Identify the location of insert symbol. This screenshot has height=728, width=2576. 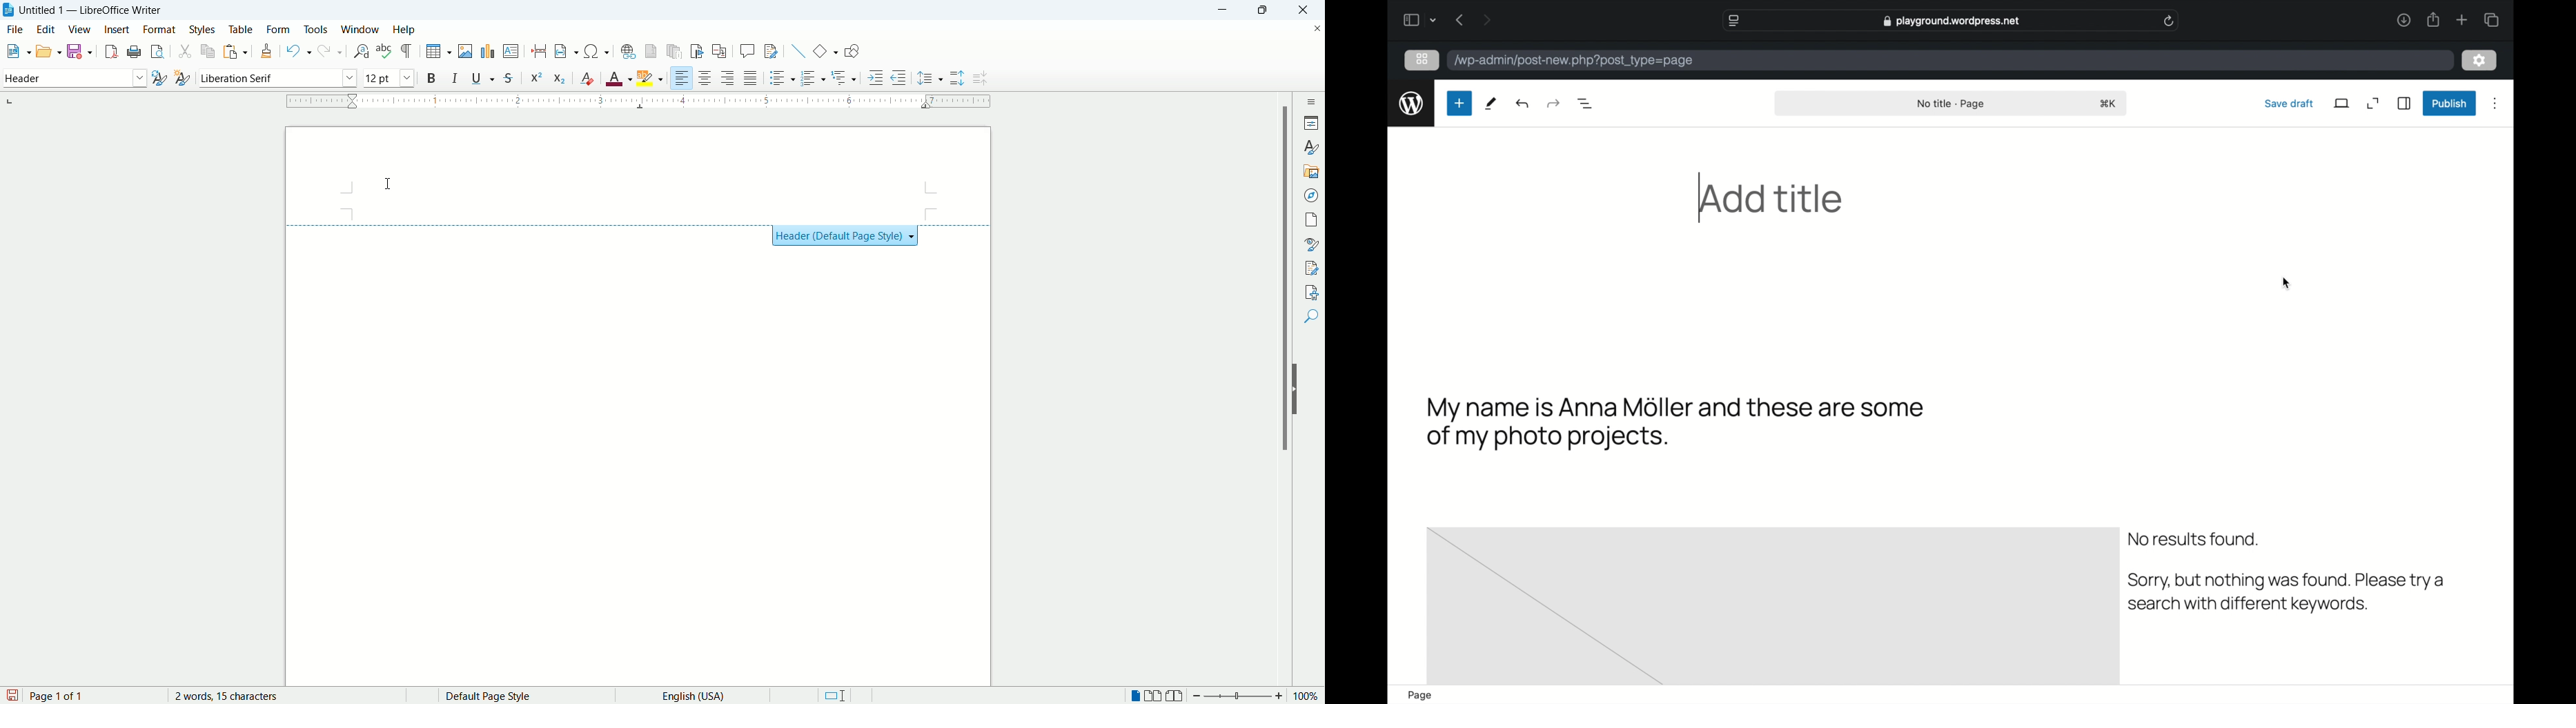
(596, 50).